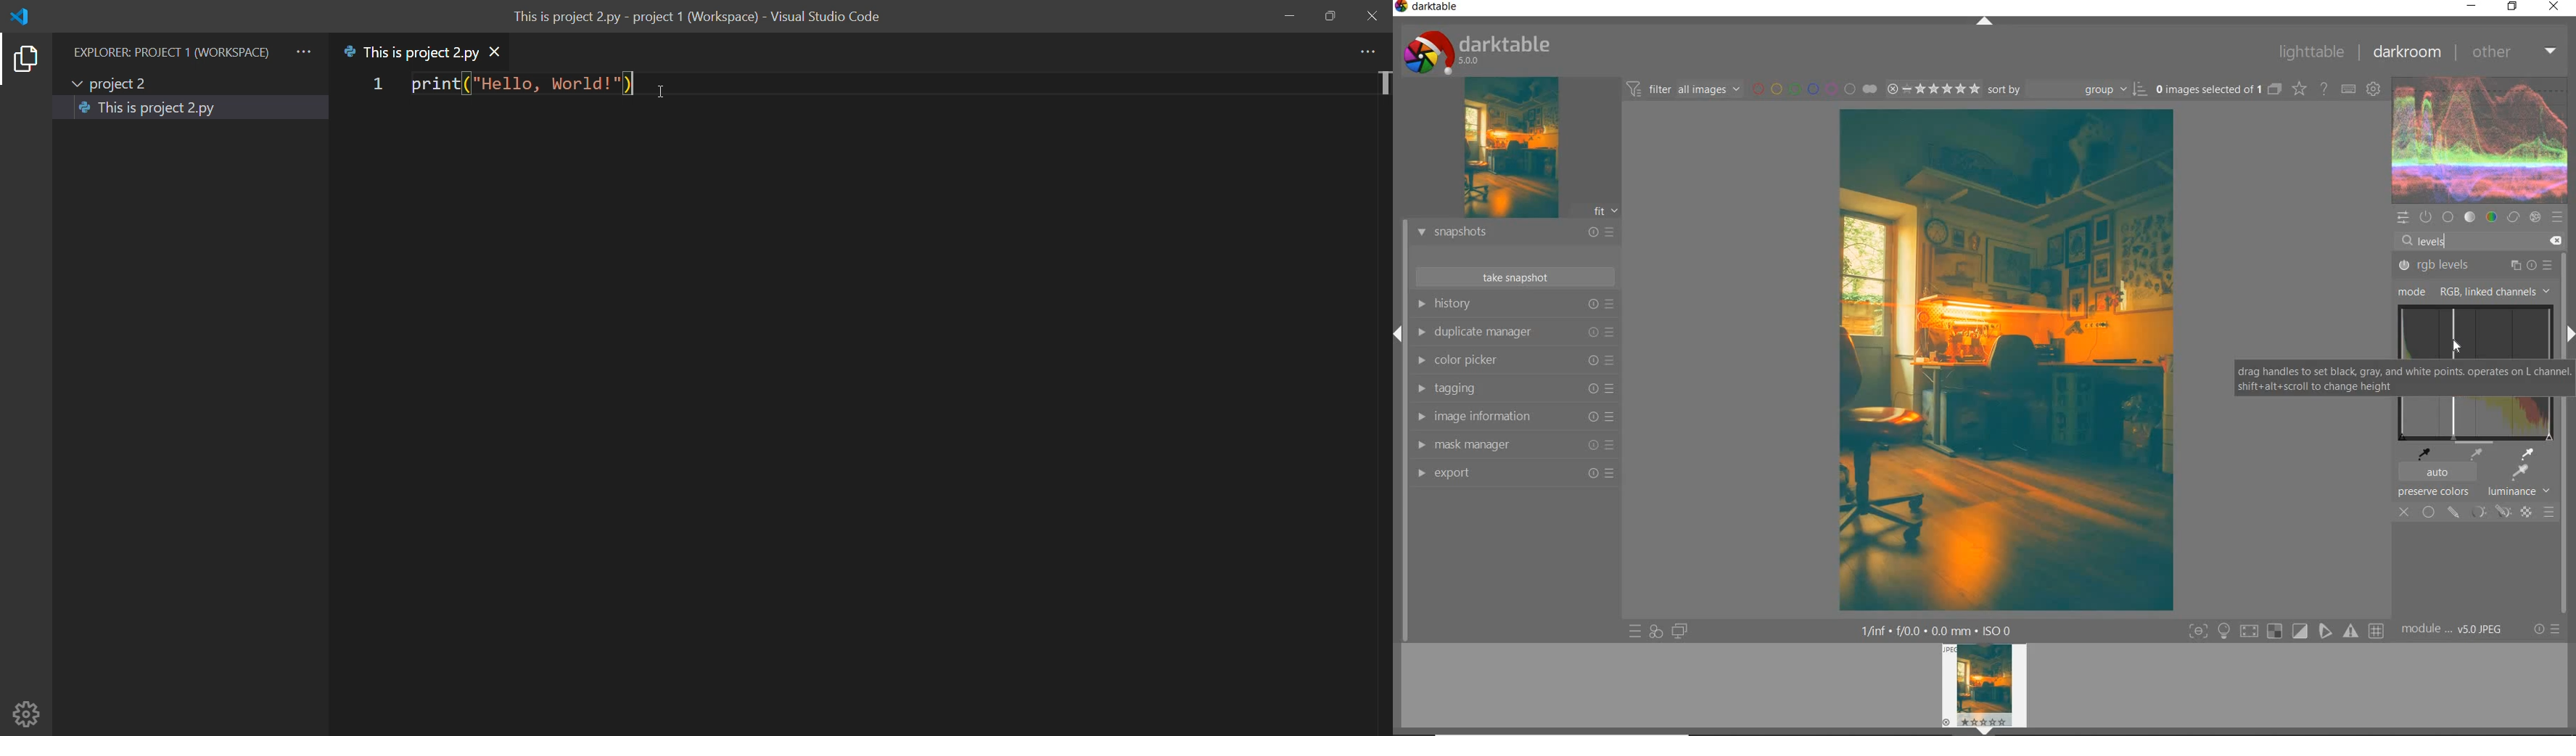  Describe the element at coordinates (2394, 379) in the screenshot. I see `drag handles to set black, gray, and white points operates on L channel. shift+alt+scroll to change height` at that location.